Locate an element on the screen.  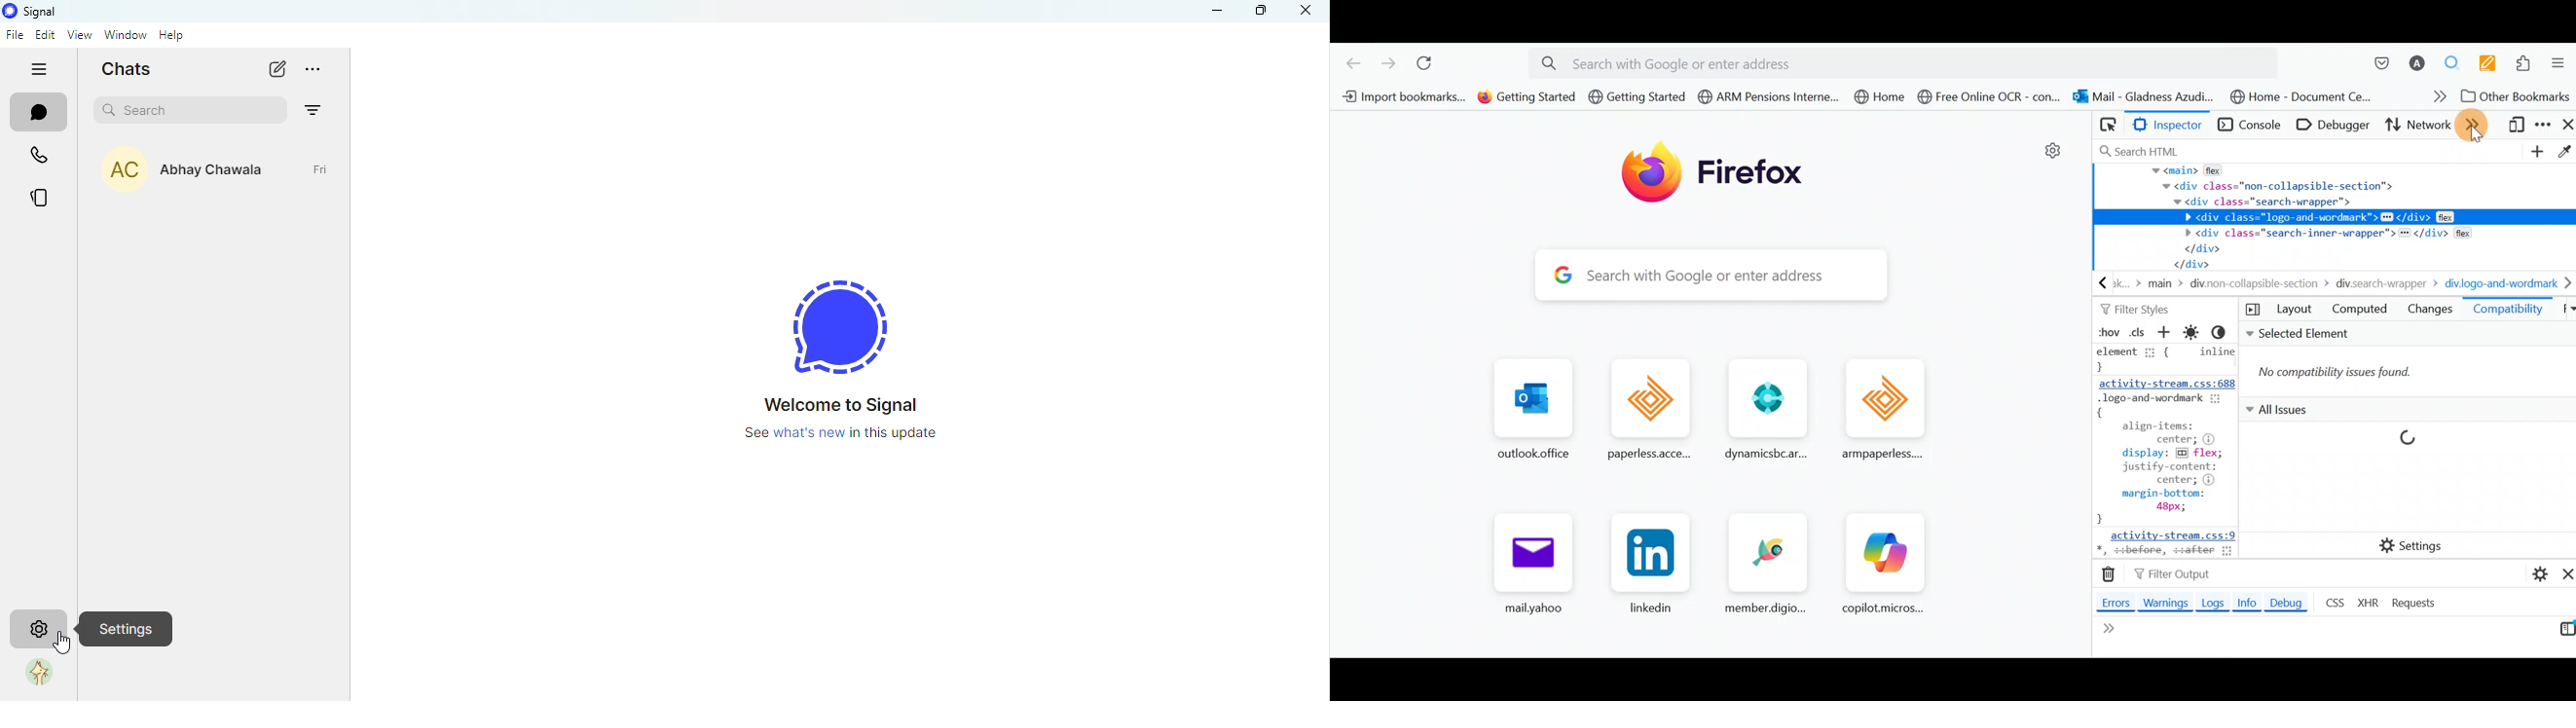
Frequently browsed pages is located at coordinates (1707, 485).